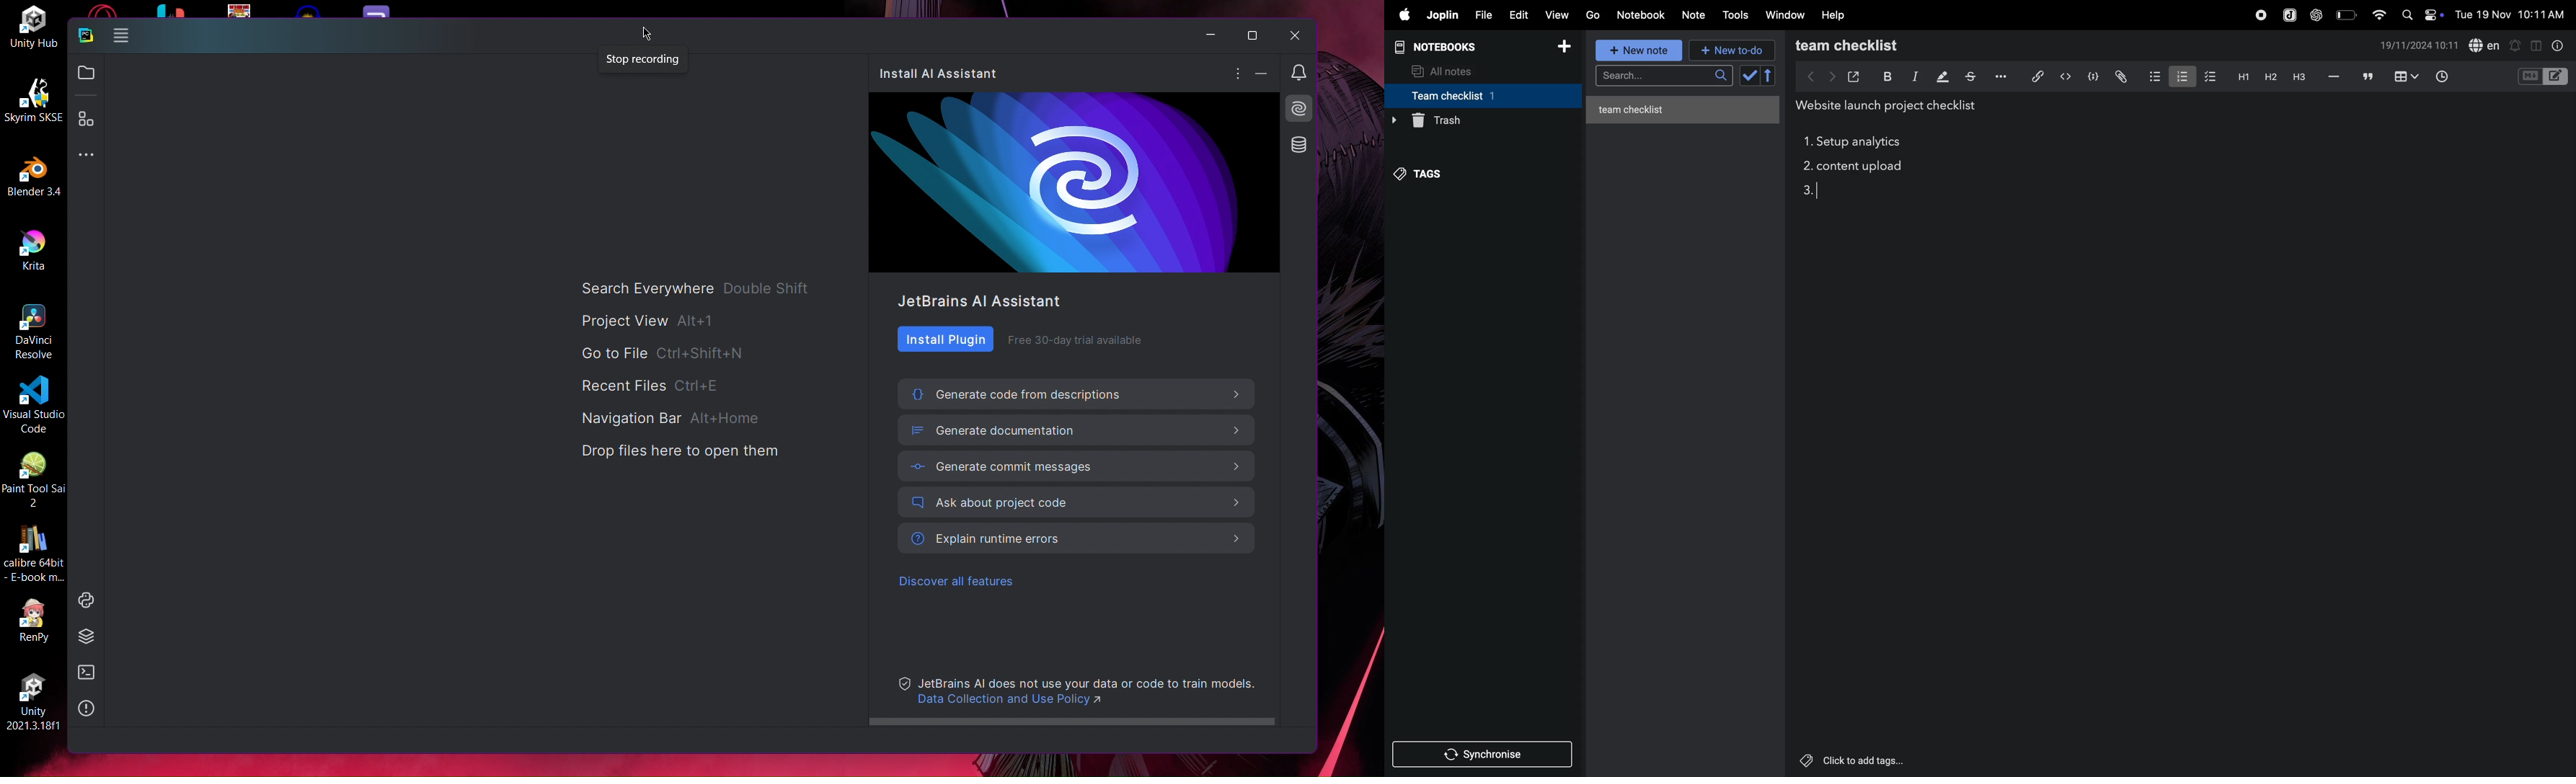  What do you see at coordinates (1886, 76) in the screenshot?
I see `bold` at bounding box center [1886, 76].